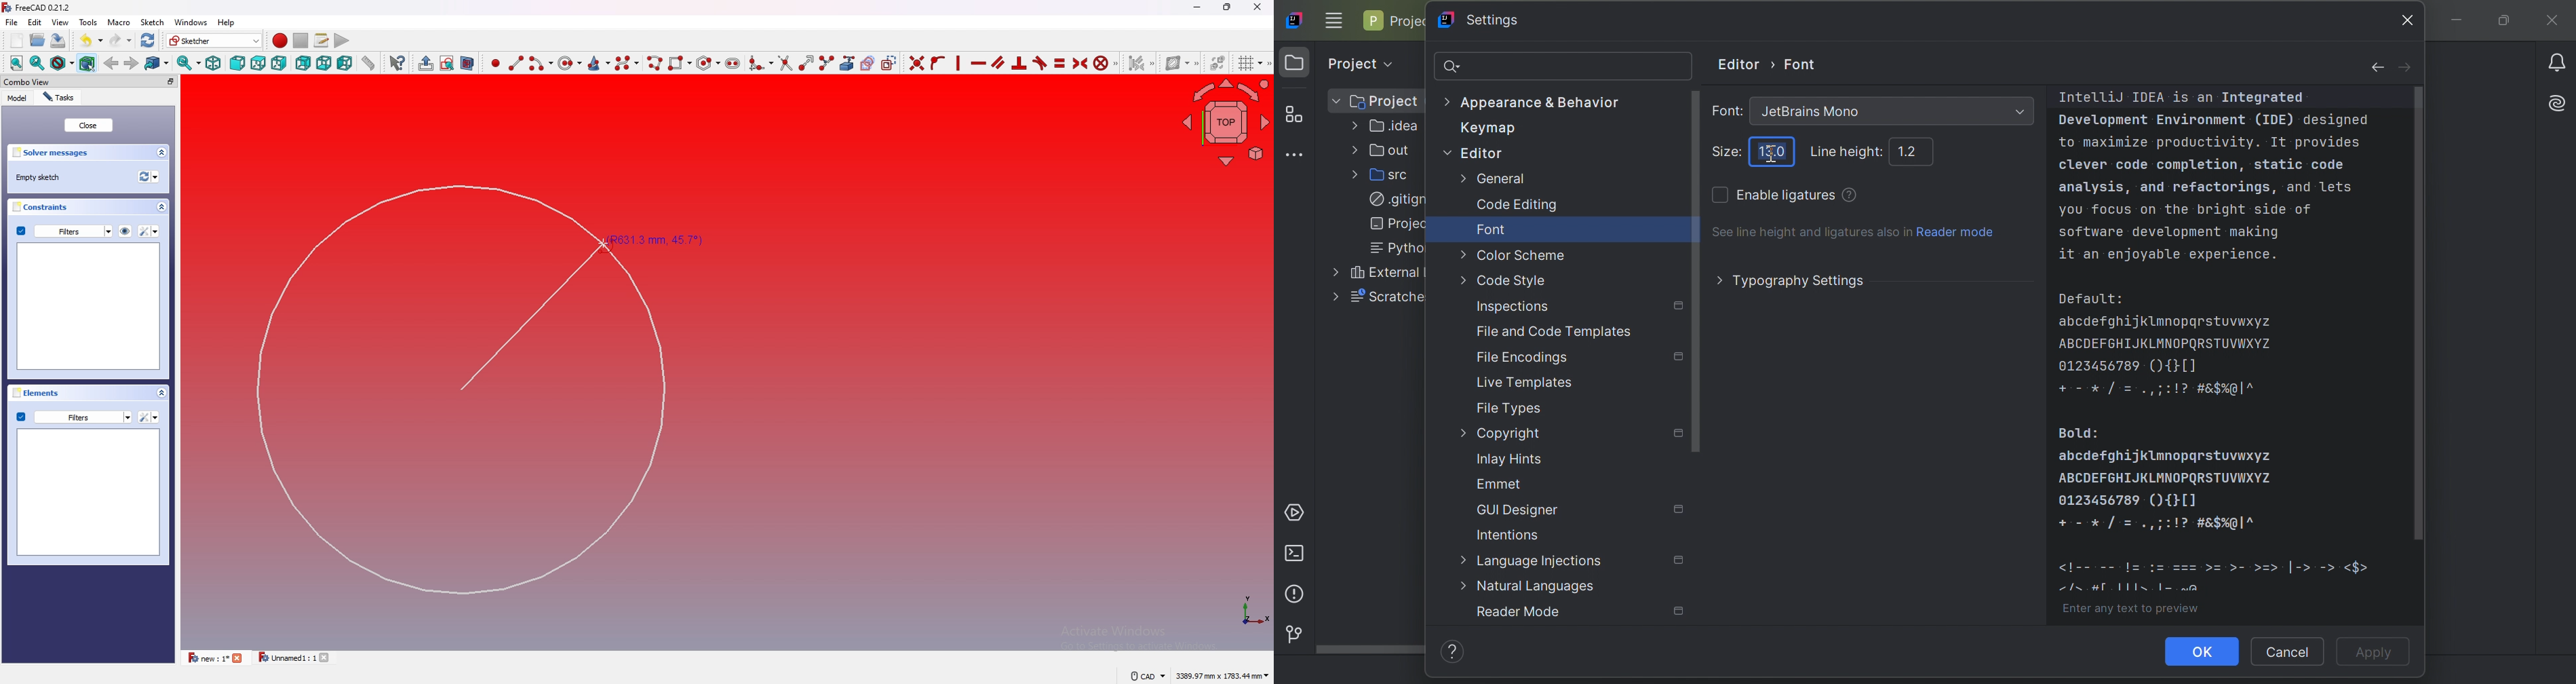 The width and height of the screenshot is (2576, 700). What do you see at coordinates (58, 82) in the screenshot?
I see `combo view` at bounding box center [58, 82].